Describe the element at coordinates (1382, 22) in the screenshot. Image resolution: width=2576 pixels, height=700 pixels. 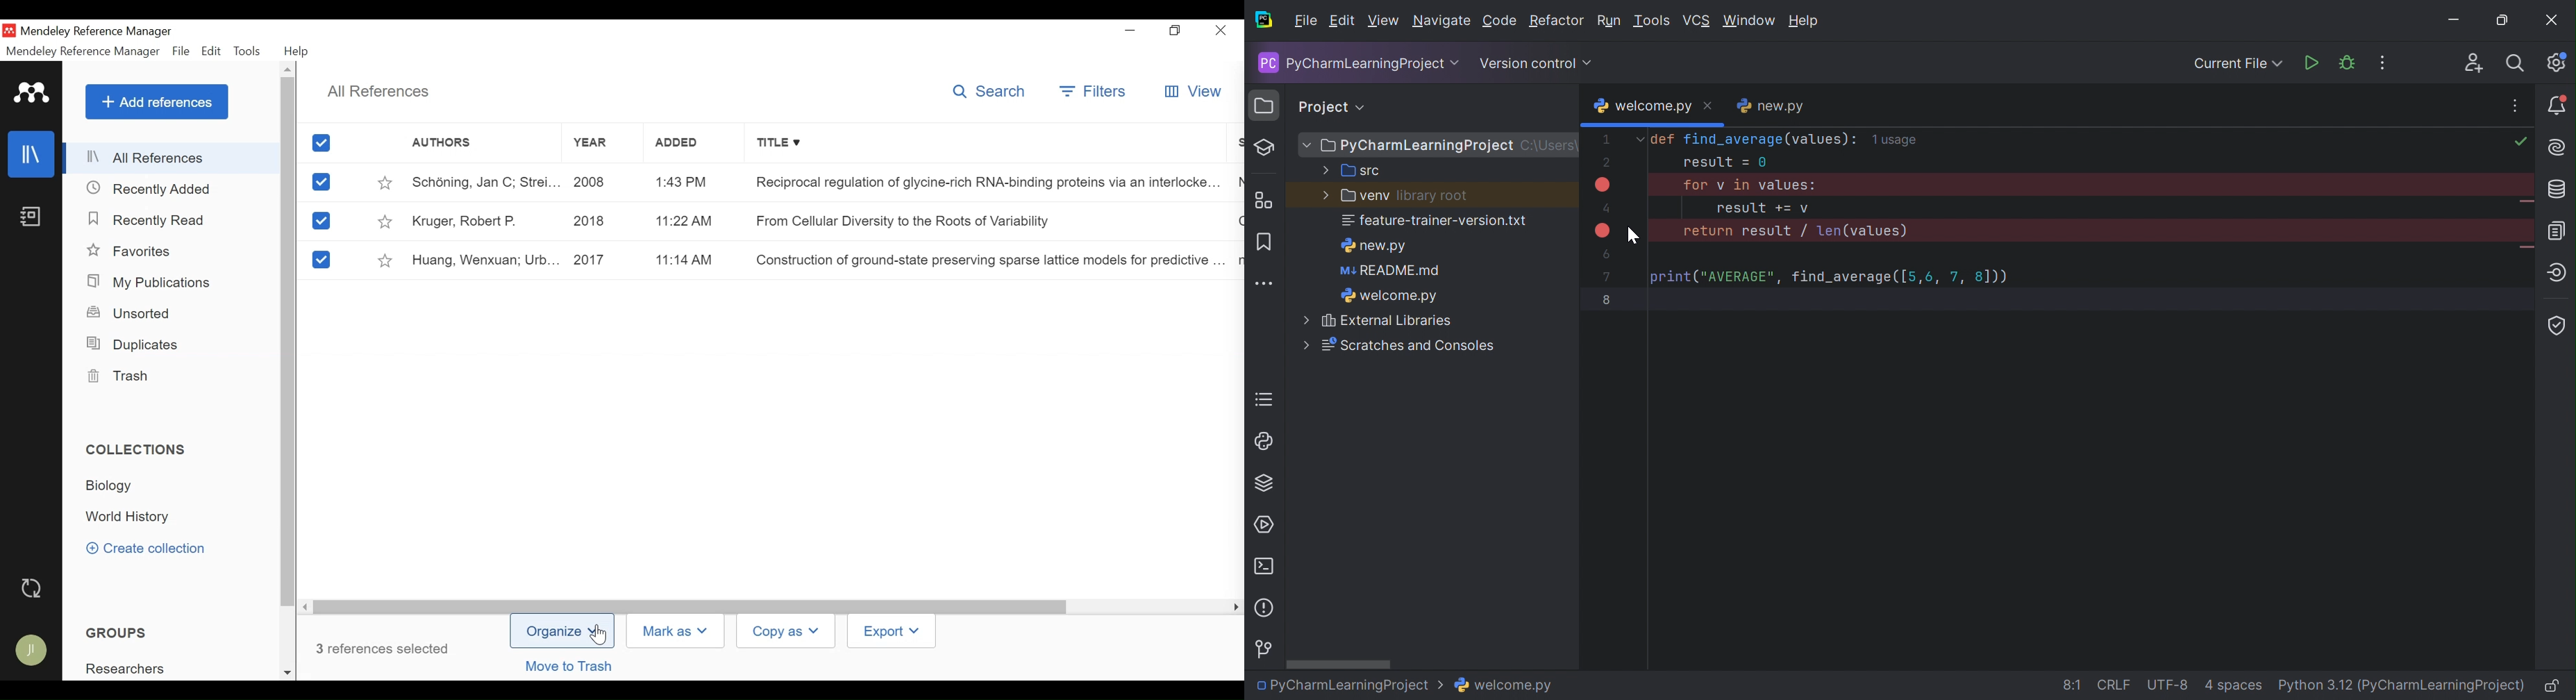
I see `View` at that location.